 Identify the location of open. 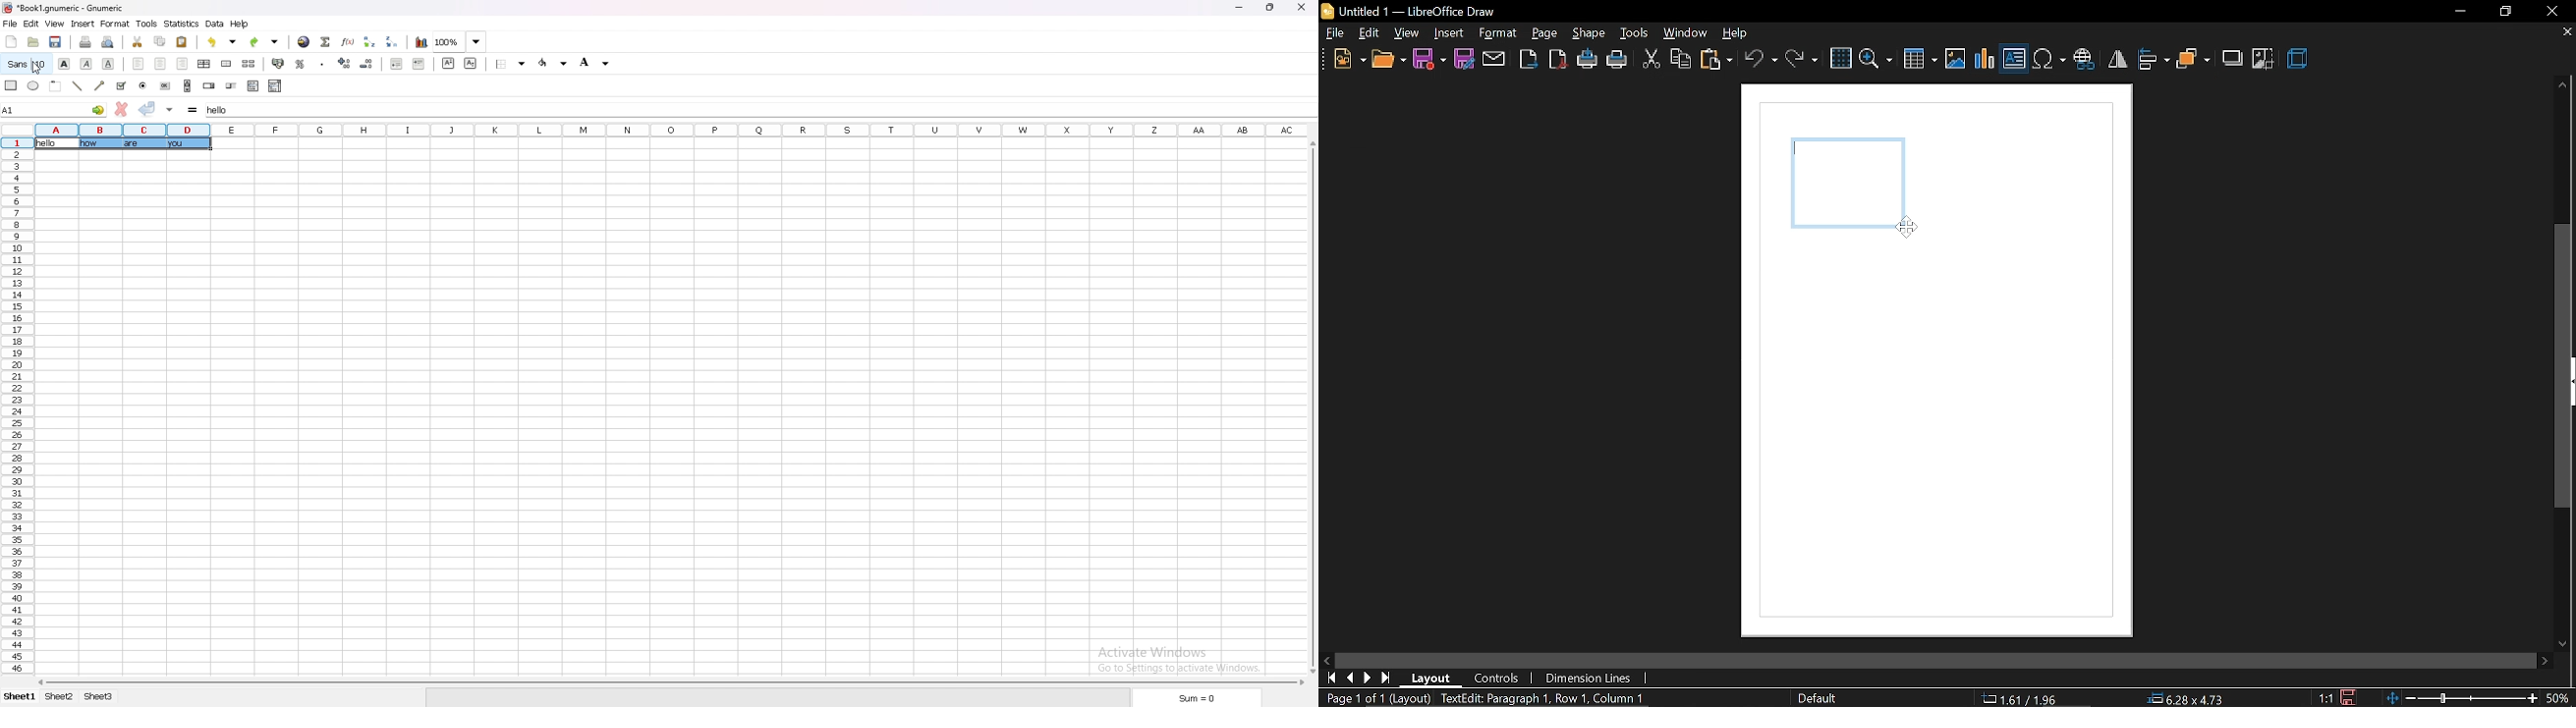
(33, 41).